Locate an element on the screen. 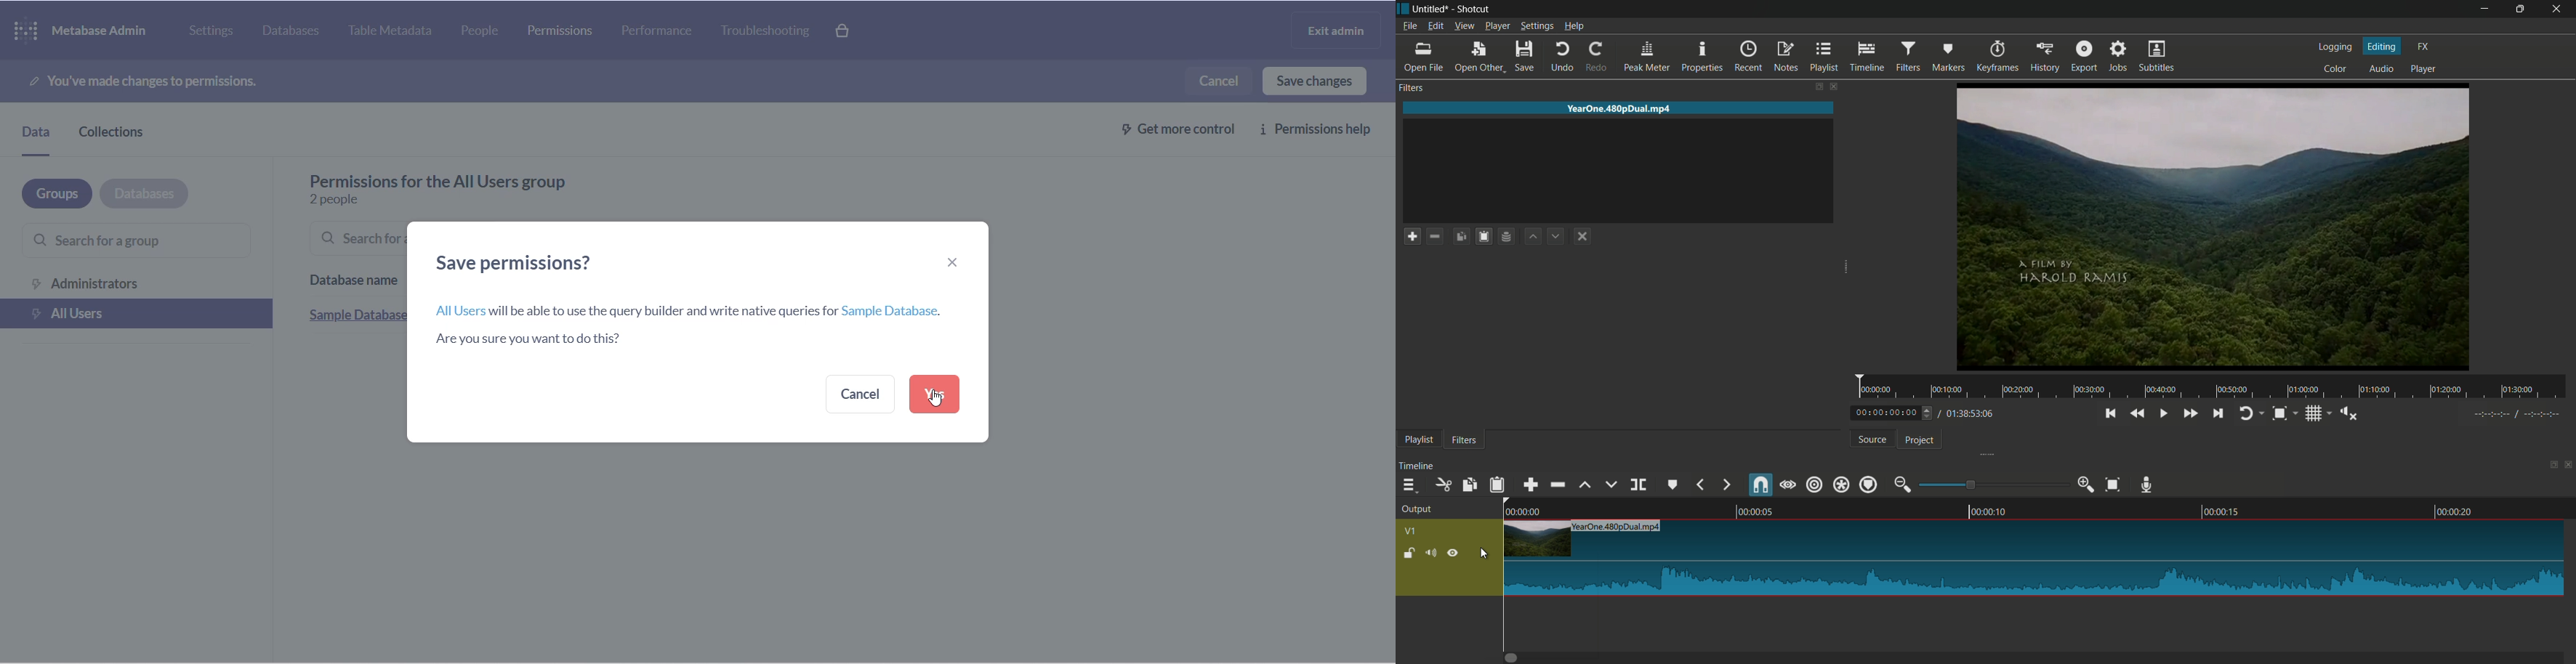 This screenshot has width=2576, height=672. zoom in is located at coordinates (2087, 485).